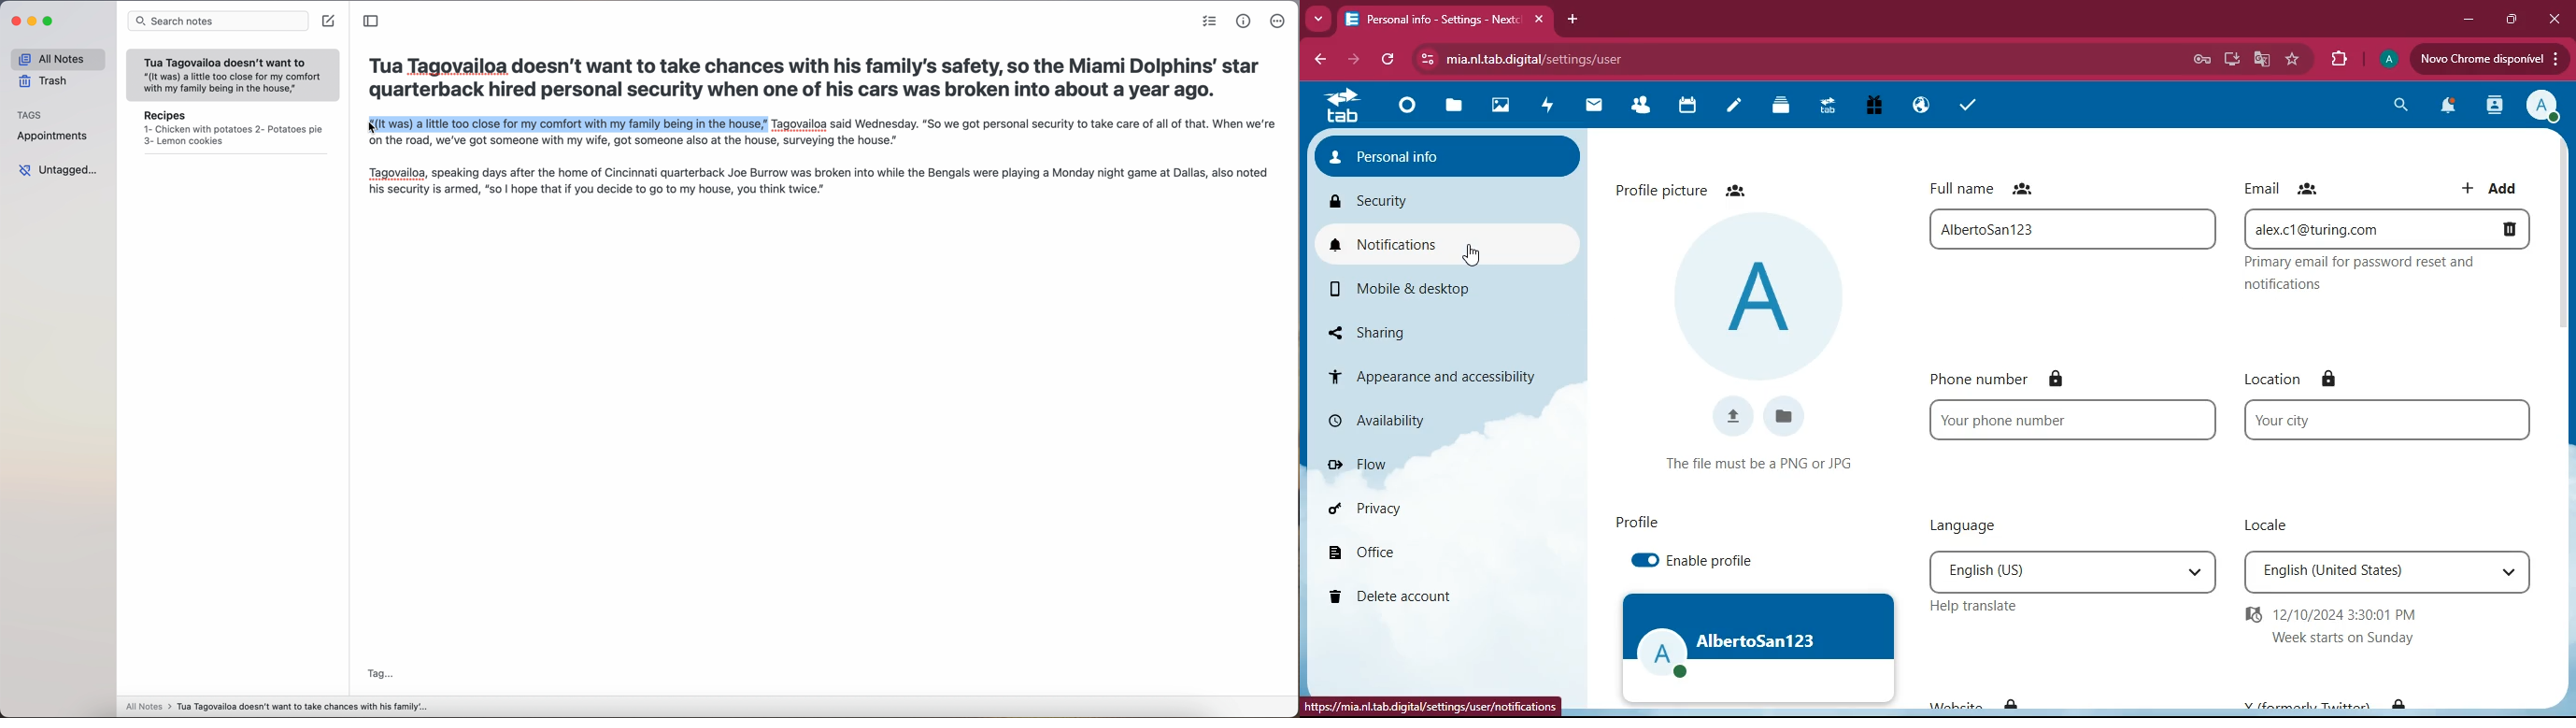  I want to click on mail, so click(1594, 105).